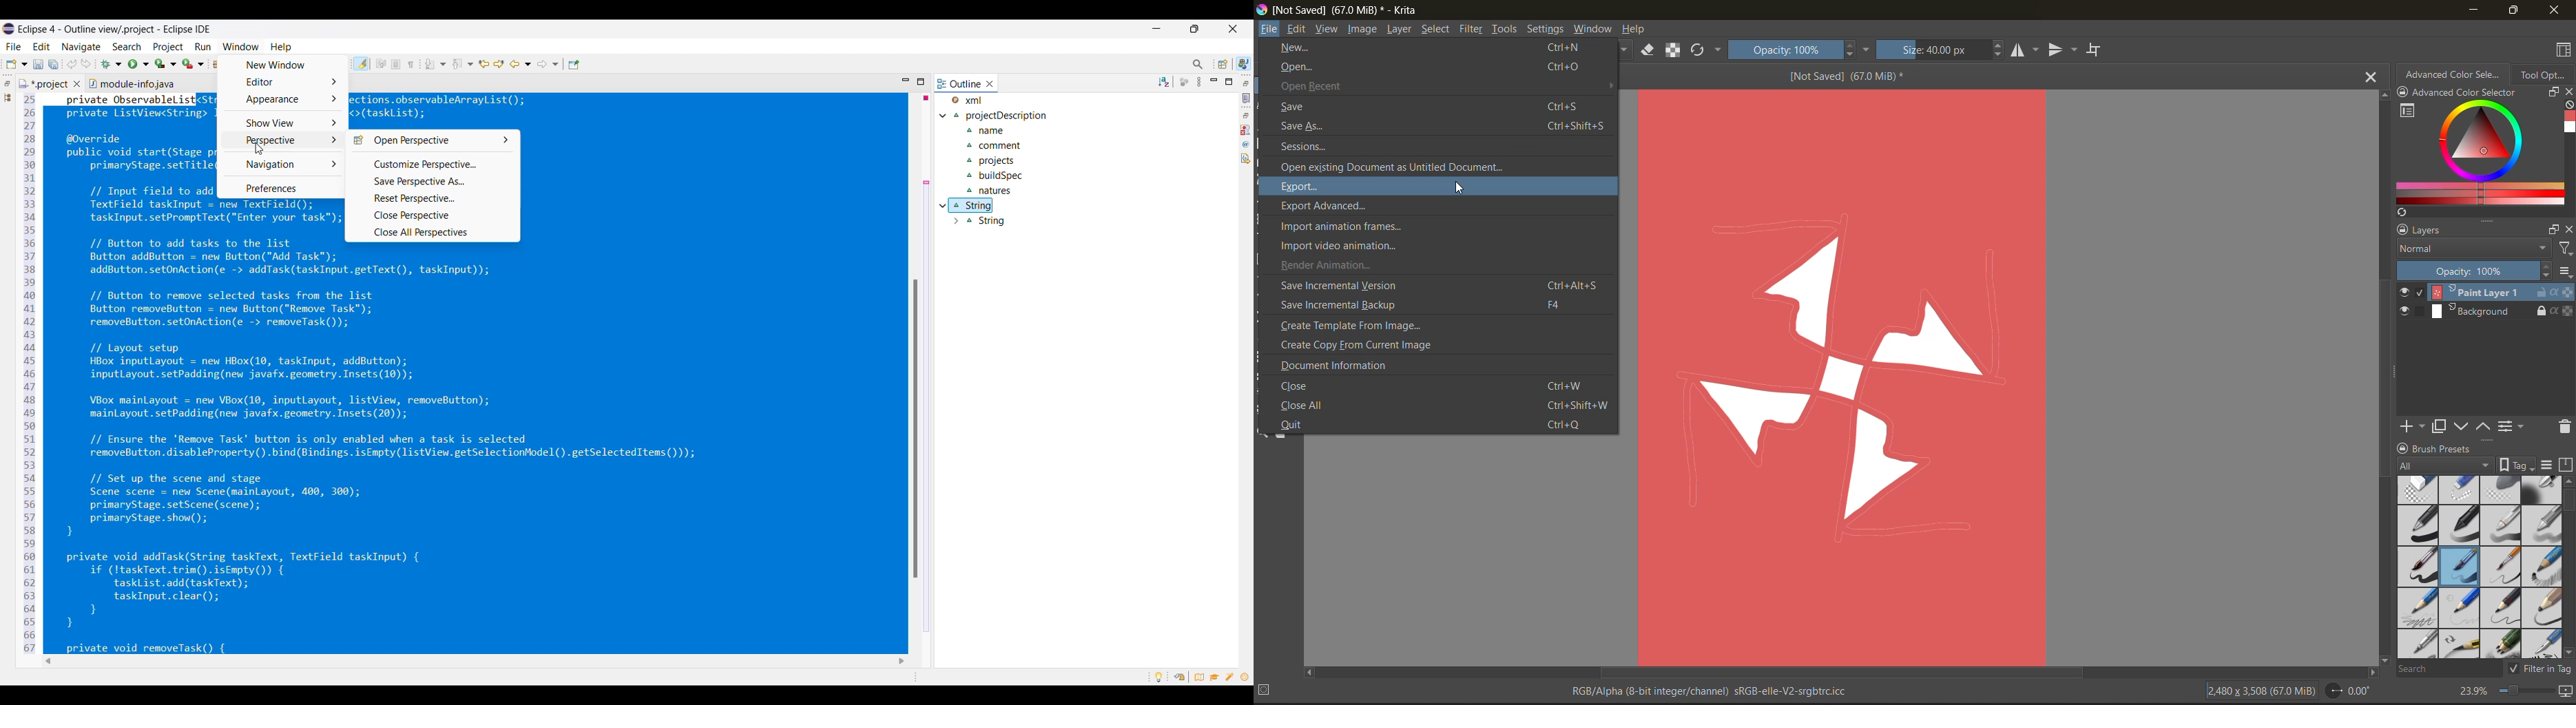  I want to click on display settings, so click(2549, 465).